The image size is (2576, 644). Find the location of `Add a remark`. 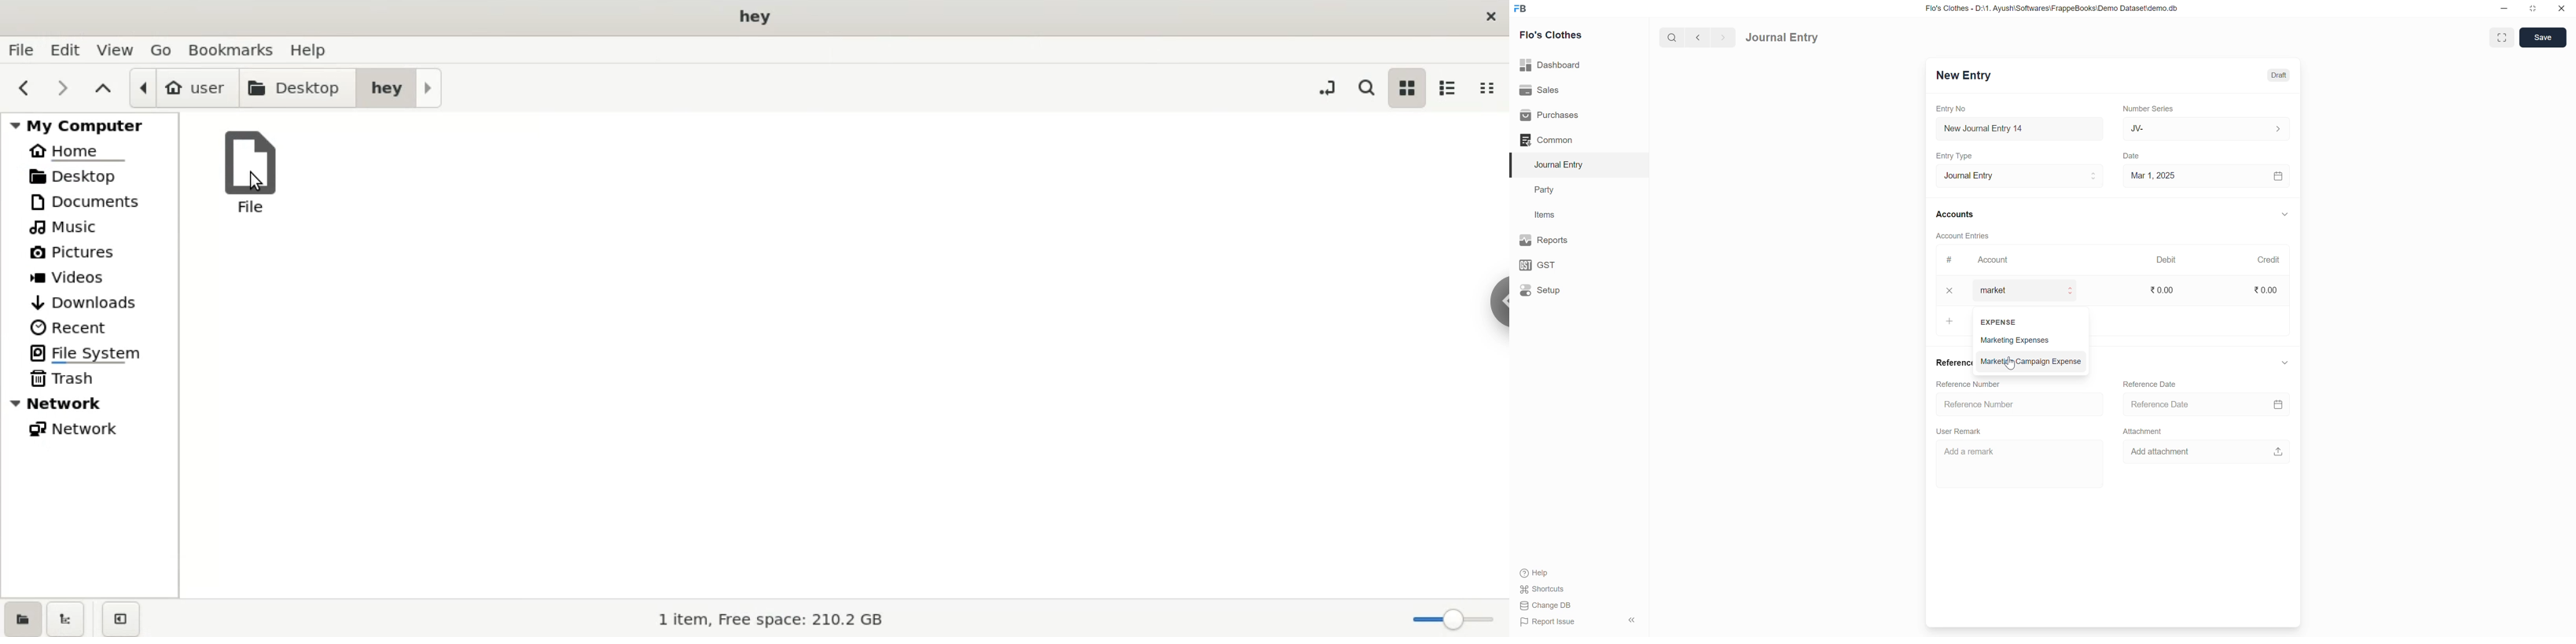

Add a remark is located at coordinates (2016, 466).